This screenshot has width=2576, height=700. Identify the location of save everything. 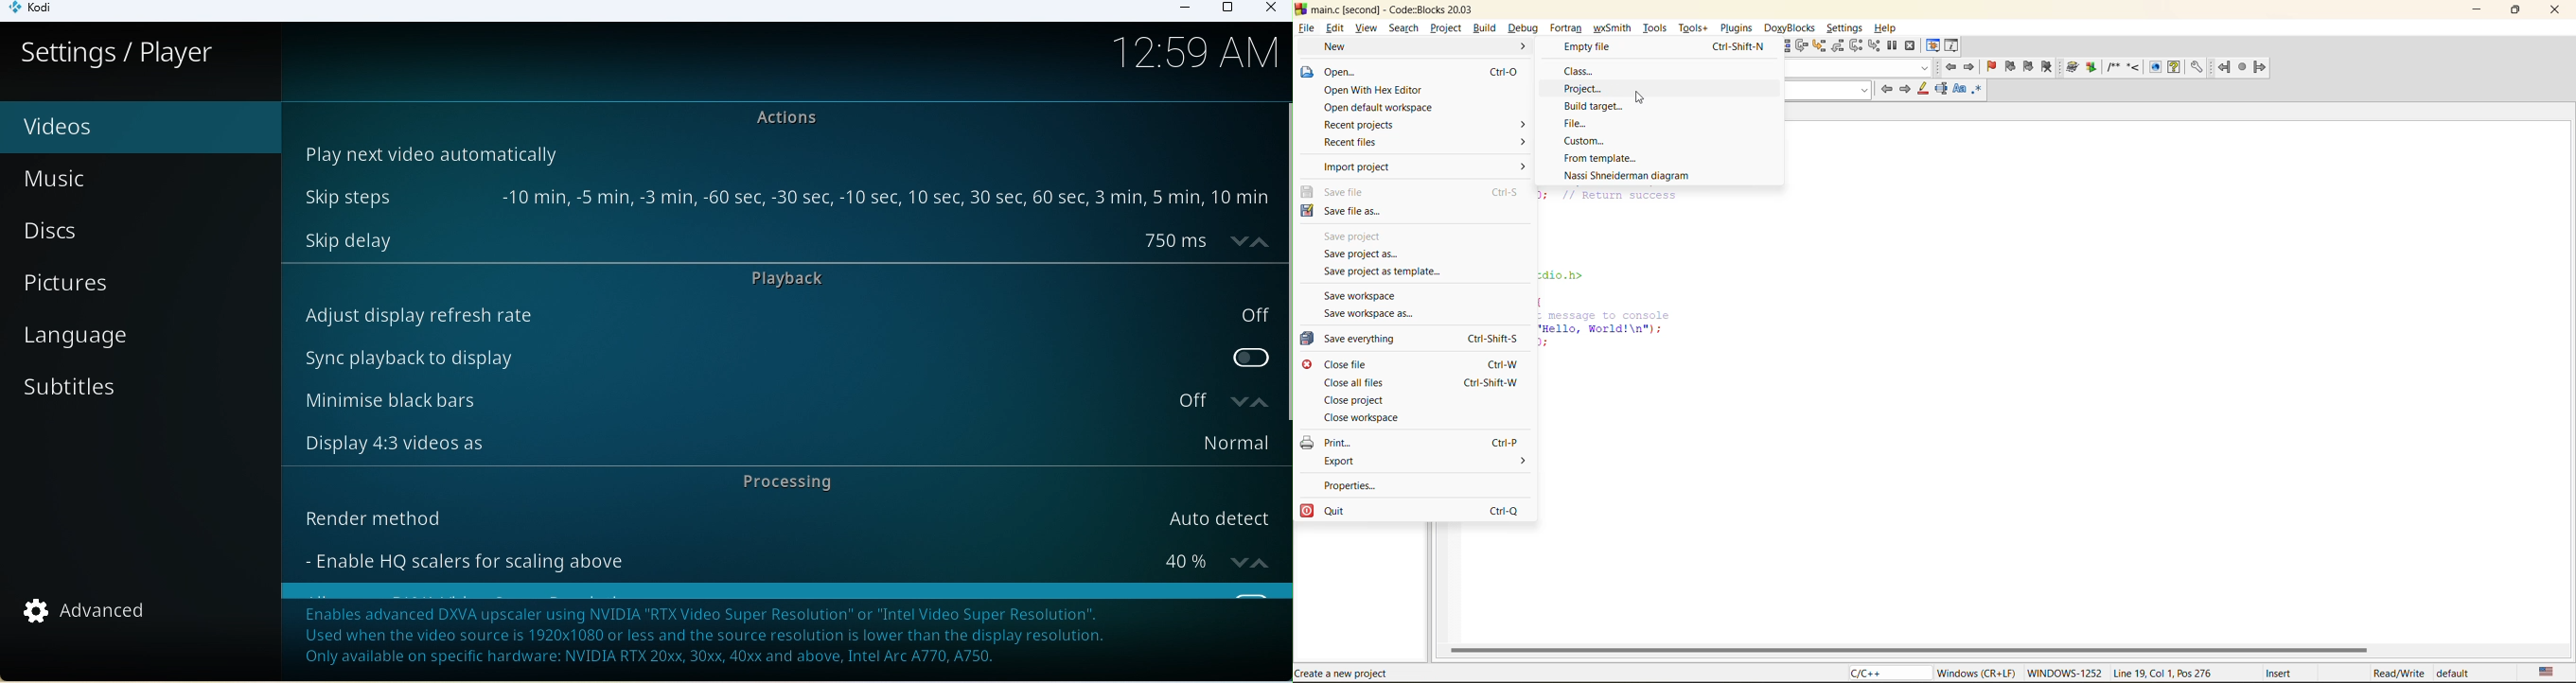
(1356, 339).